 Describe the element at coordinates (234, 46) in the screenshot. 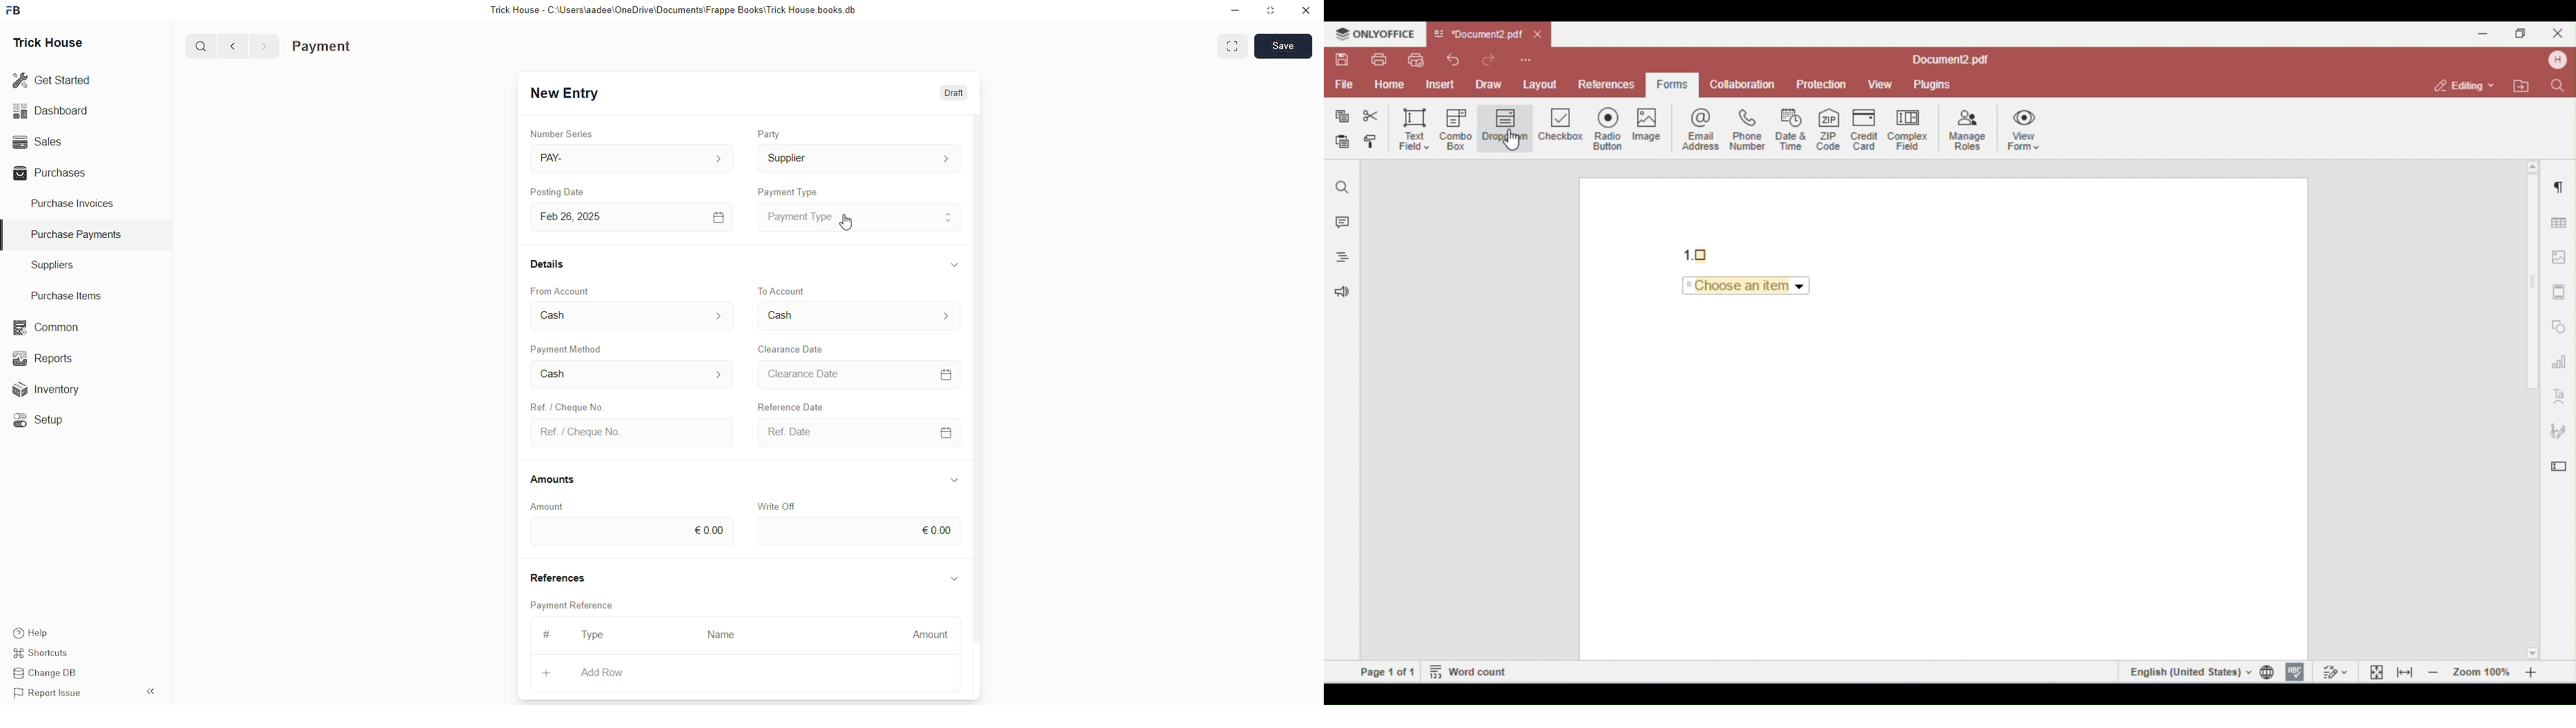

I see `back` at that location.